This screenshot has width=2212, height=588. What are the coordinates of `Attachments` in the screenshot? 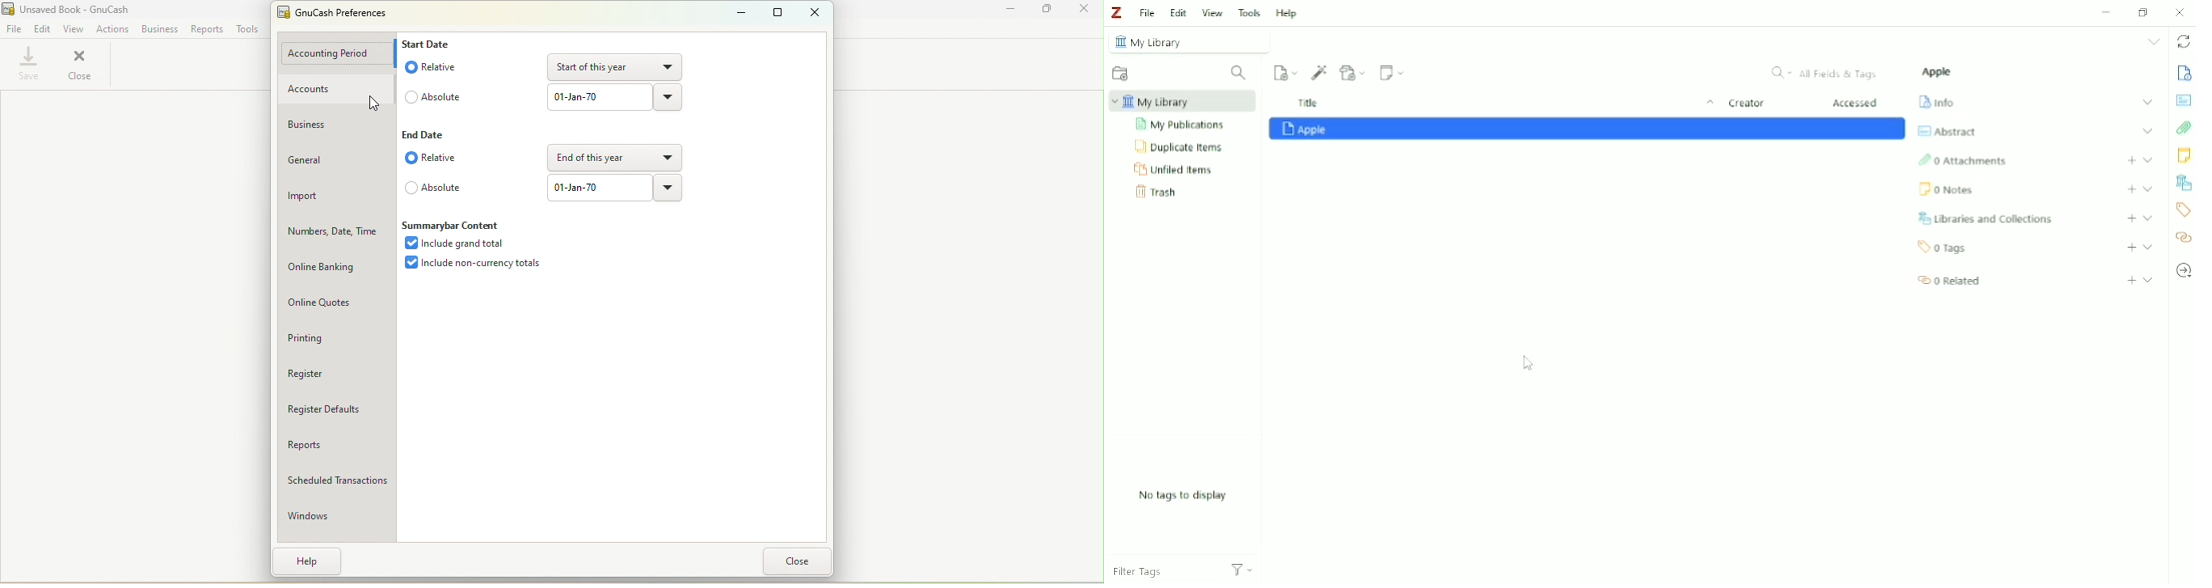 It's located at (2183, 128).